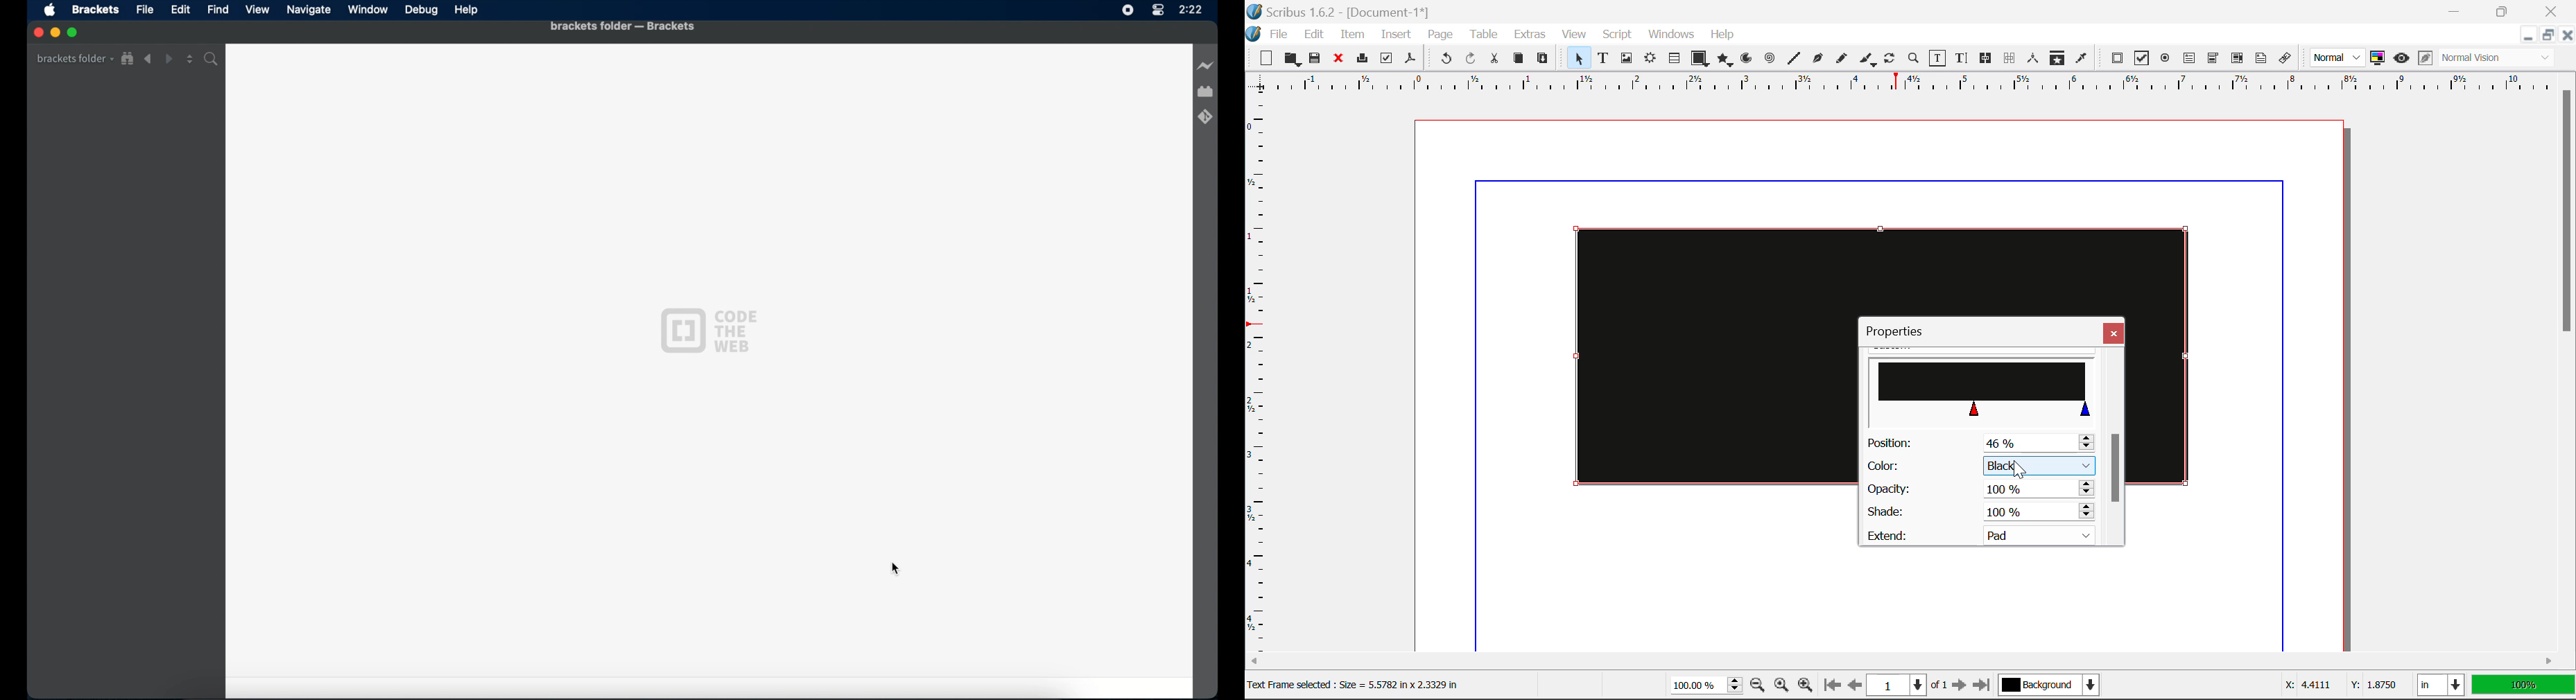 Image resolution: width=2576 pixels, height=700 pixels. What do you see at coordinates (1670, 35) in the screenshot?
I see `Windows` at bounding box center [1670, 35].